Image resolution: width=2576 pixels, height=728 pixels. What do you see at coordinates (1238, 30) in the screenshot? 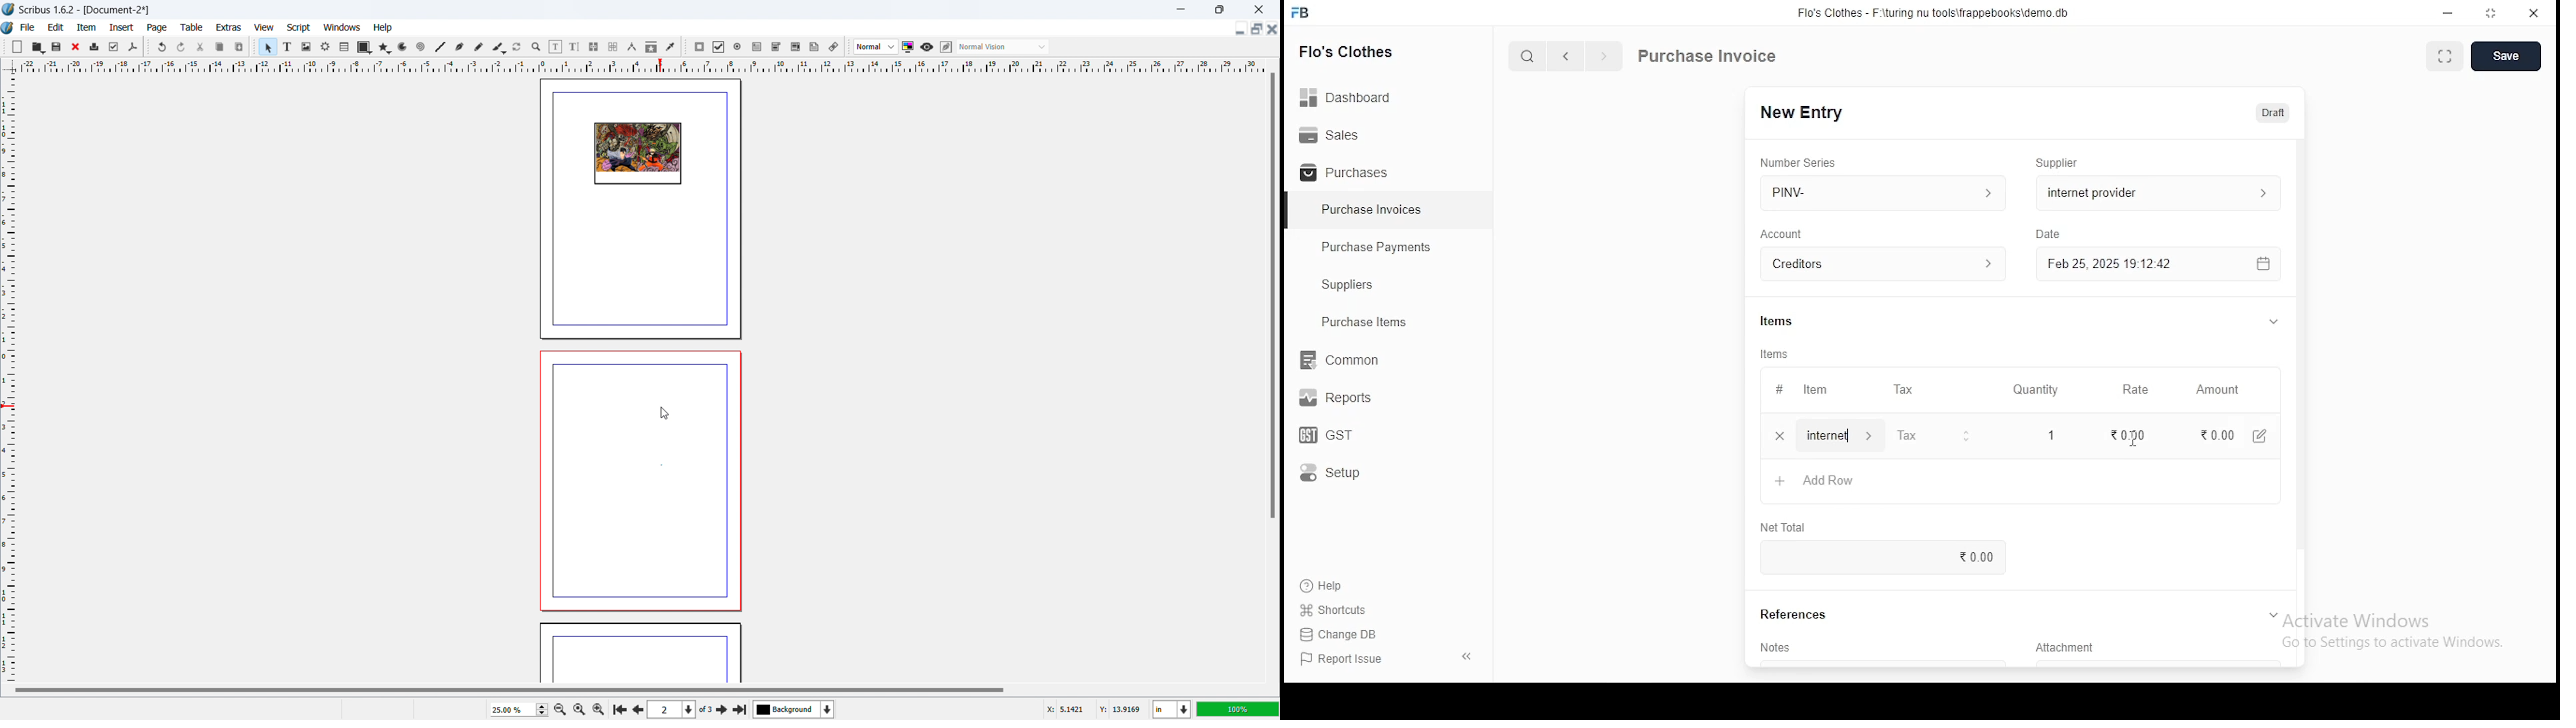
I see `minimize document` at bounding box center [1238, 30].